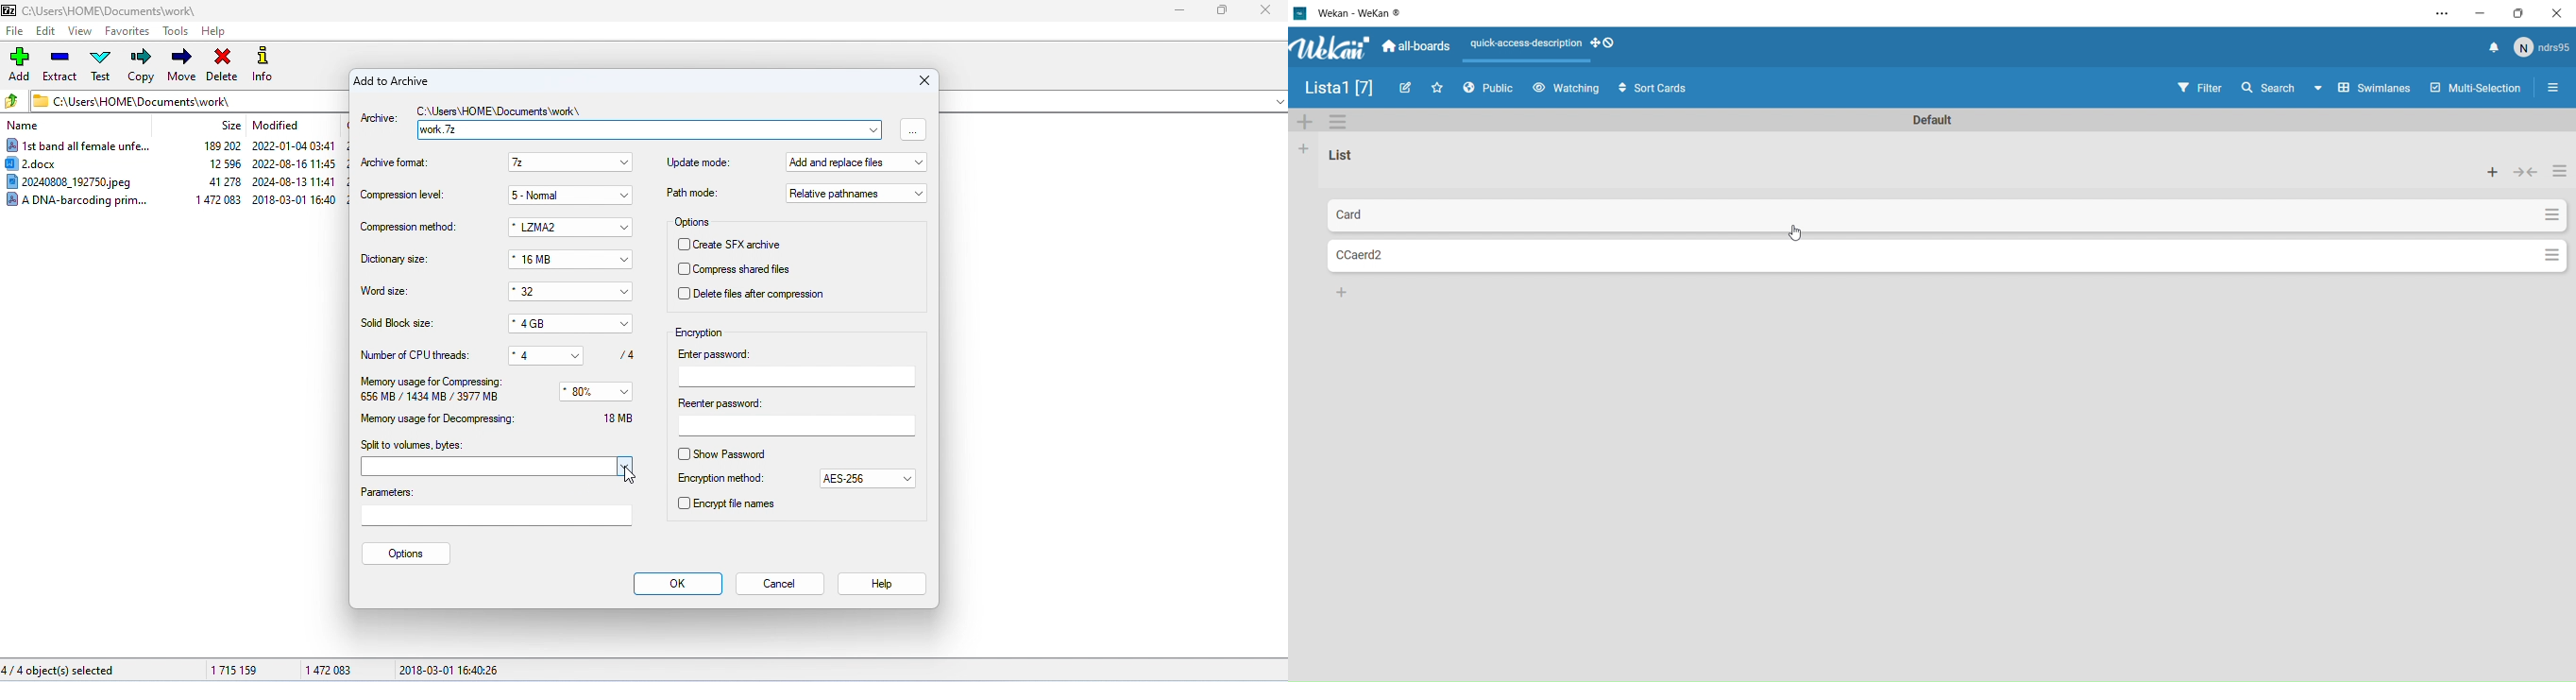  What do you see at coordinates (738, 453) in the screenshot?
I see `show password` at bounding box center [738, 453].